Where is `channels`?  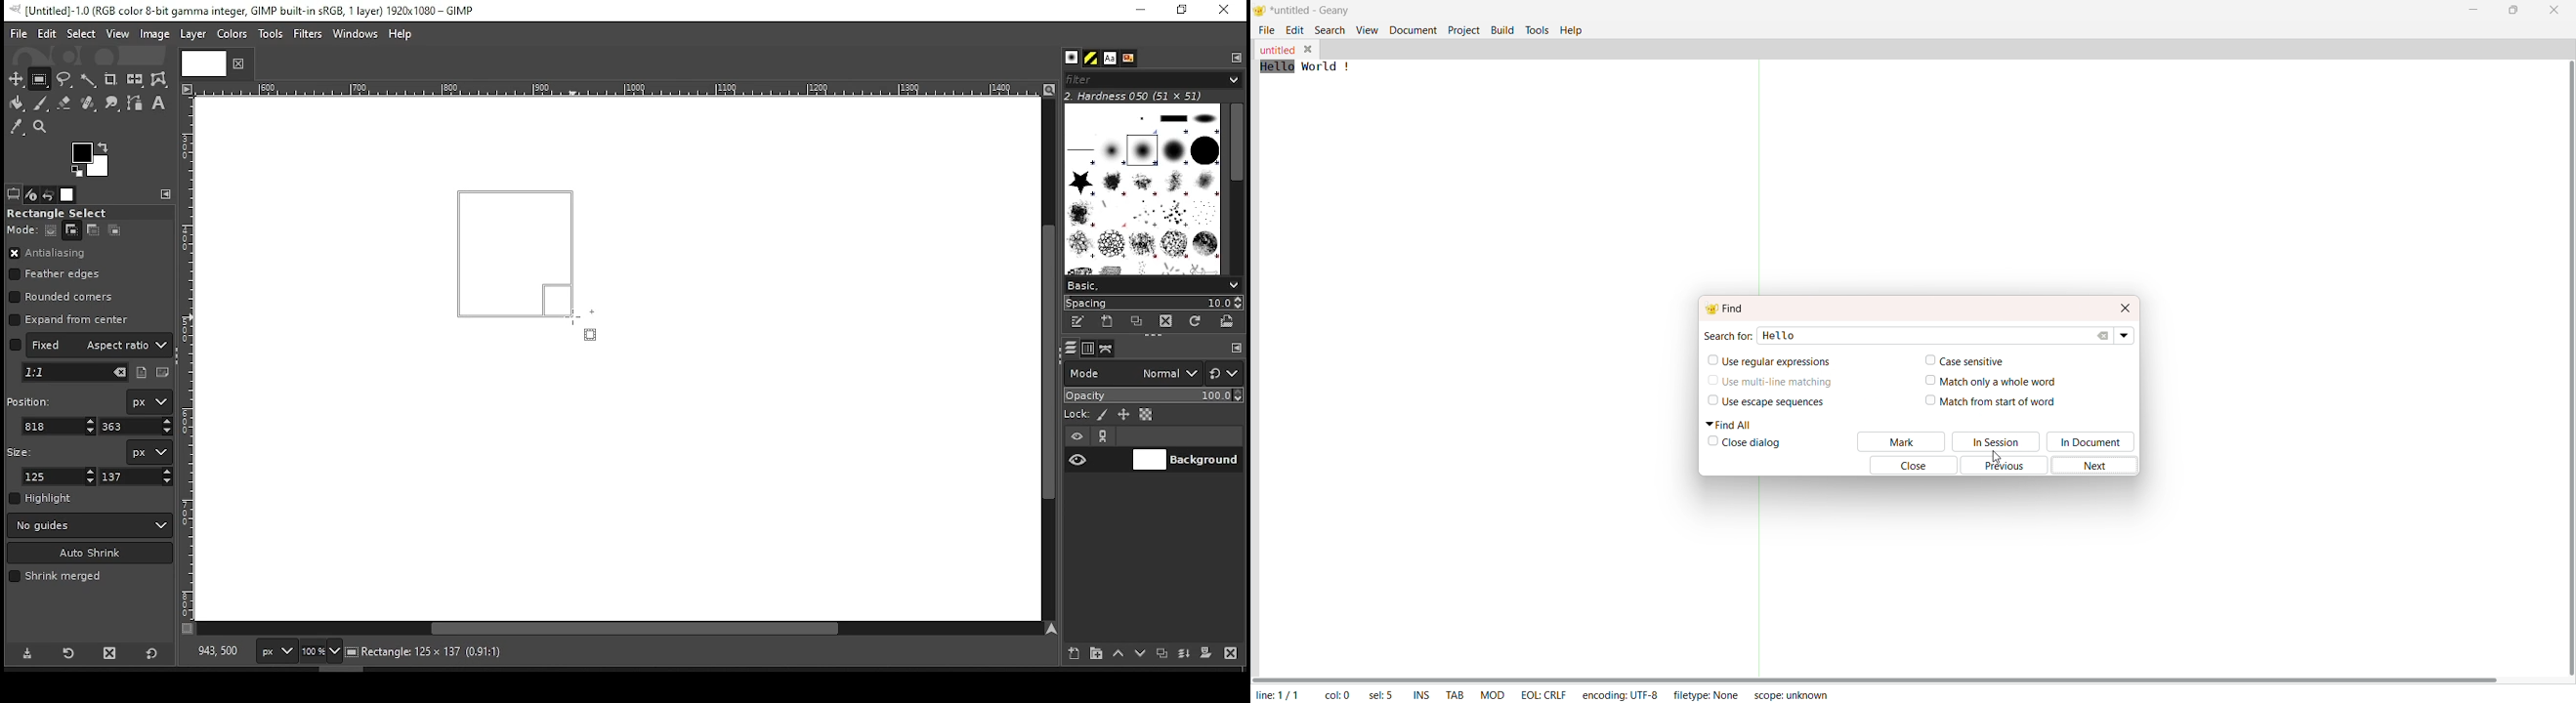 channels is located at coordinates (1087, 349).